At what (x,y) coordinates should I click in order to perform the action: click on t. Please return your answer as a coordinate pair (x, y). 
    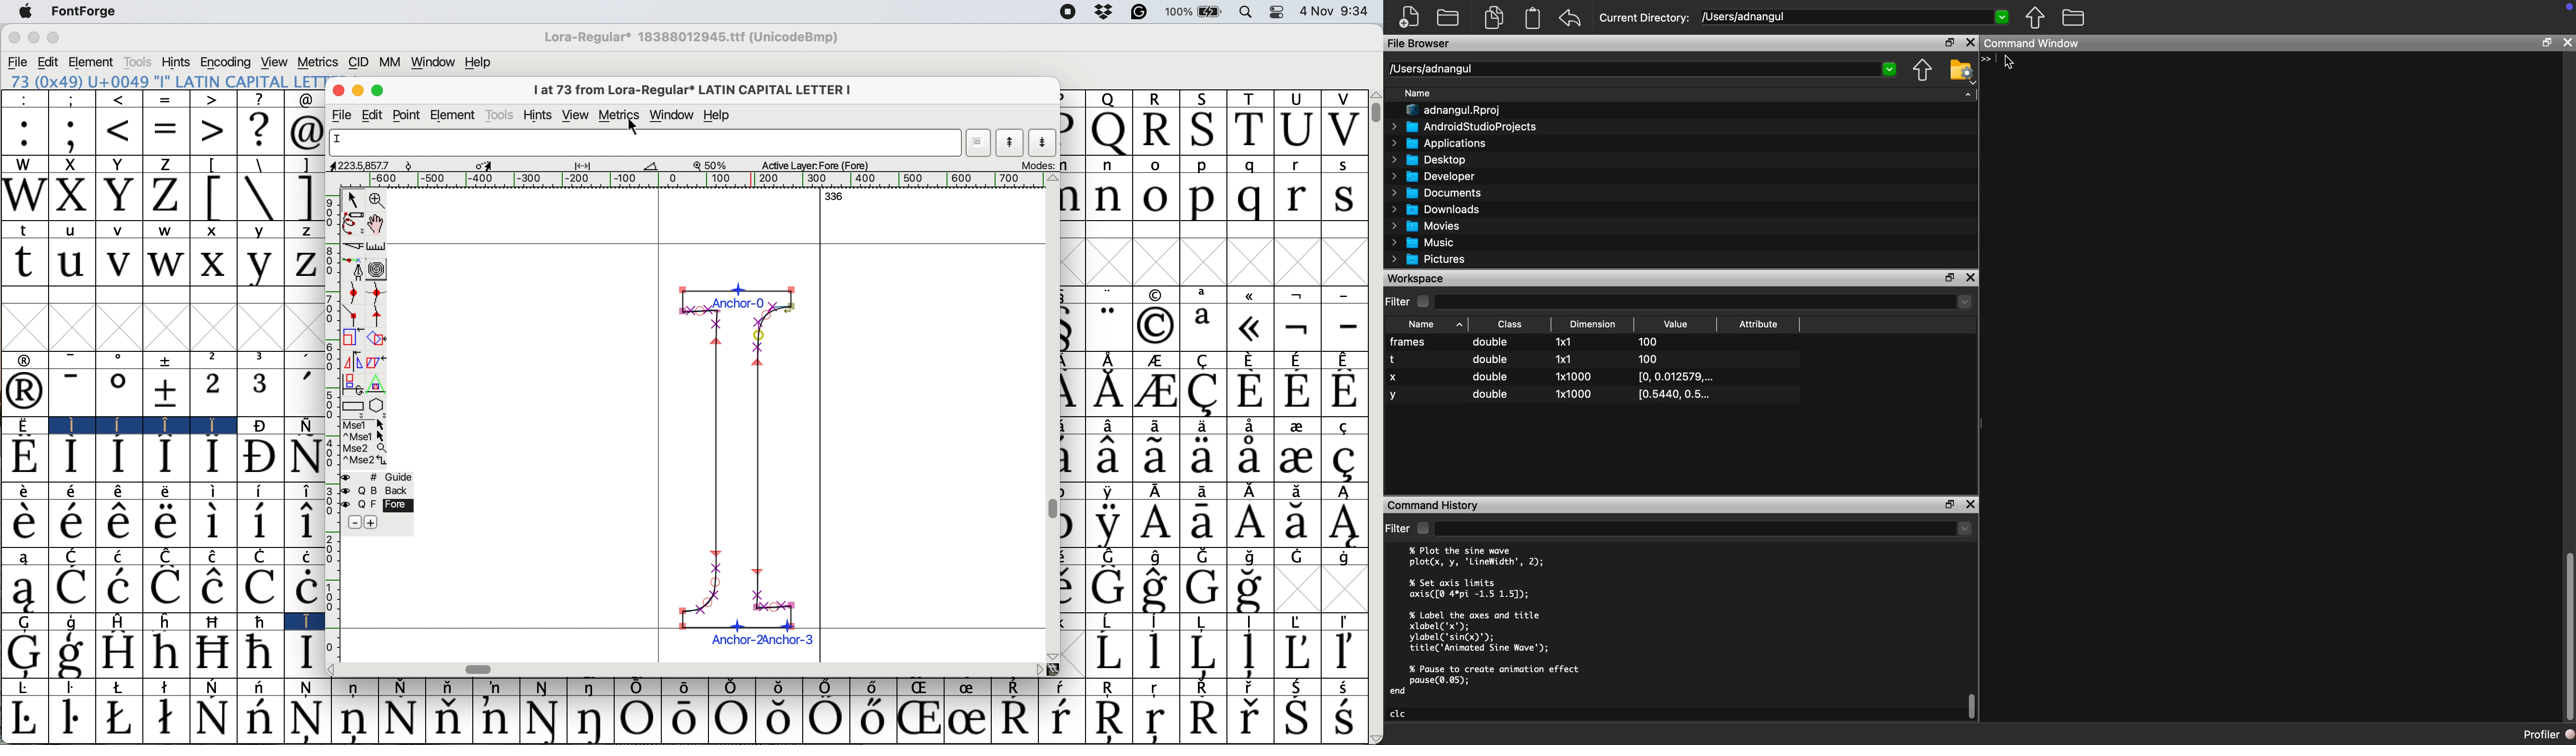
    Looking at the image, I should click on (24, 263).